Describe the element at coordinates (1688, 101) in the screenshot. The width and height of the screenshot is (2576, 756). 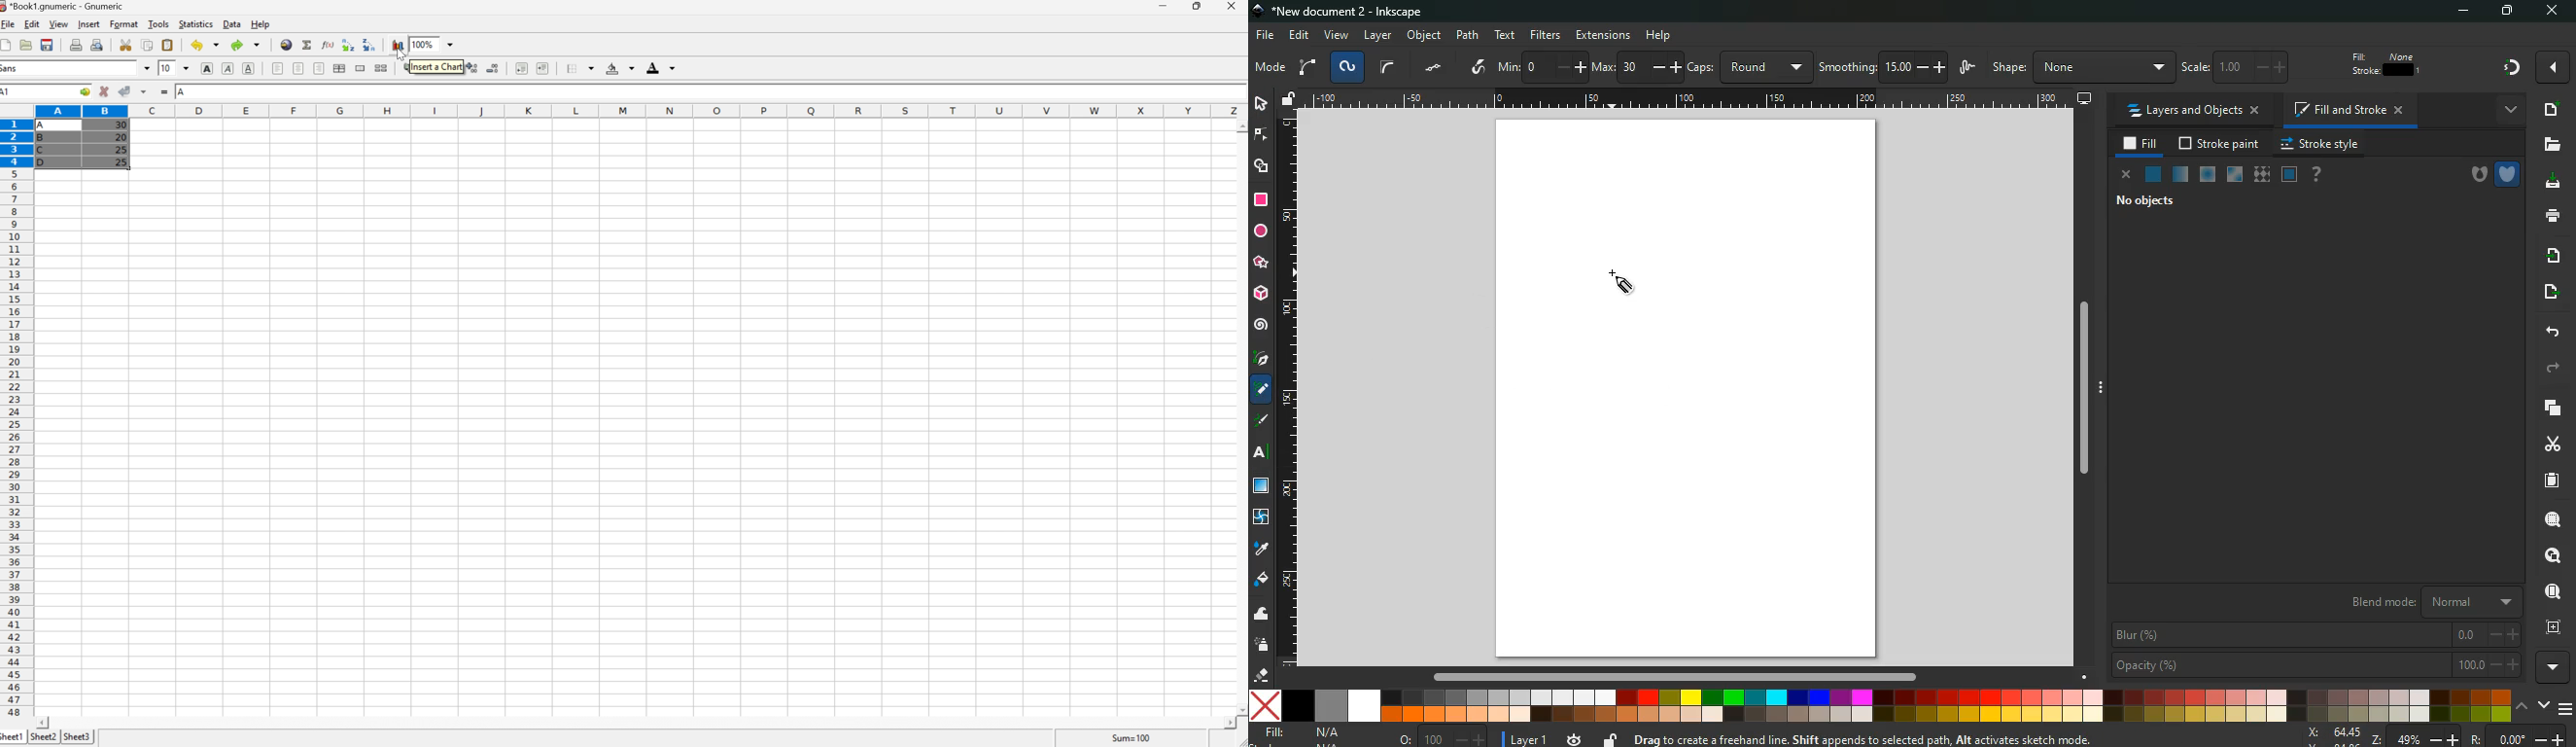
I see `` at that location.